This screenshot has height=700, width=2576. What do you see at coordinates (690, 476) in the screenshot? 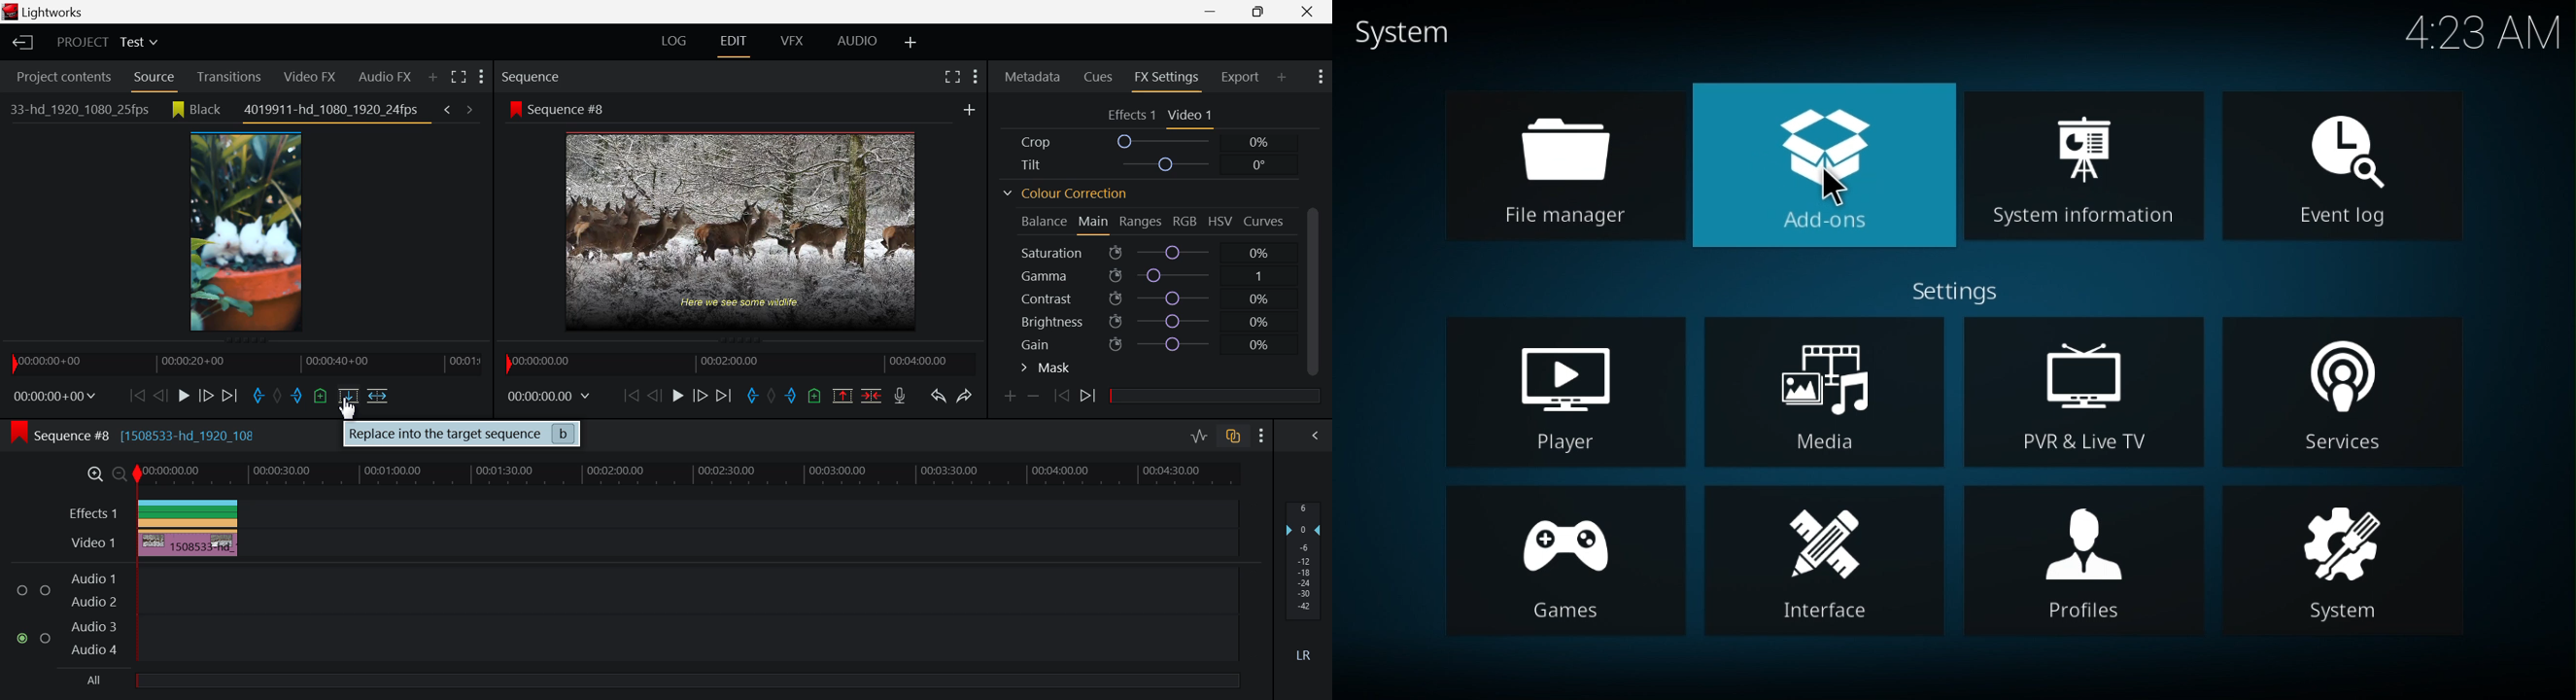
I see `Project Timeline` at bounding box center [690, 476].